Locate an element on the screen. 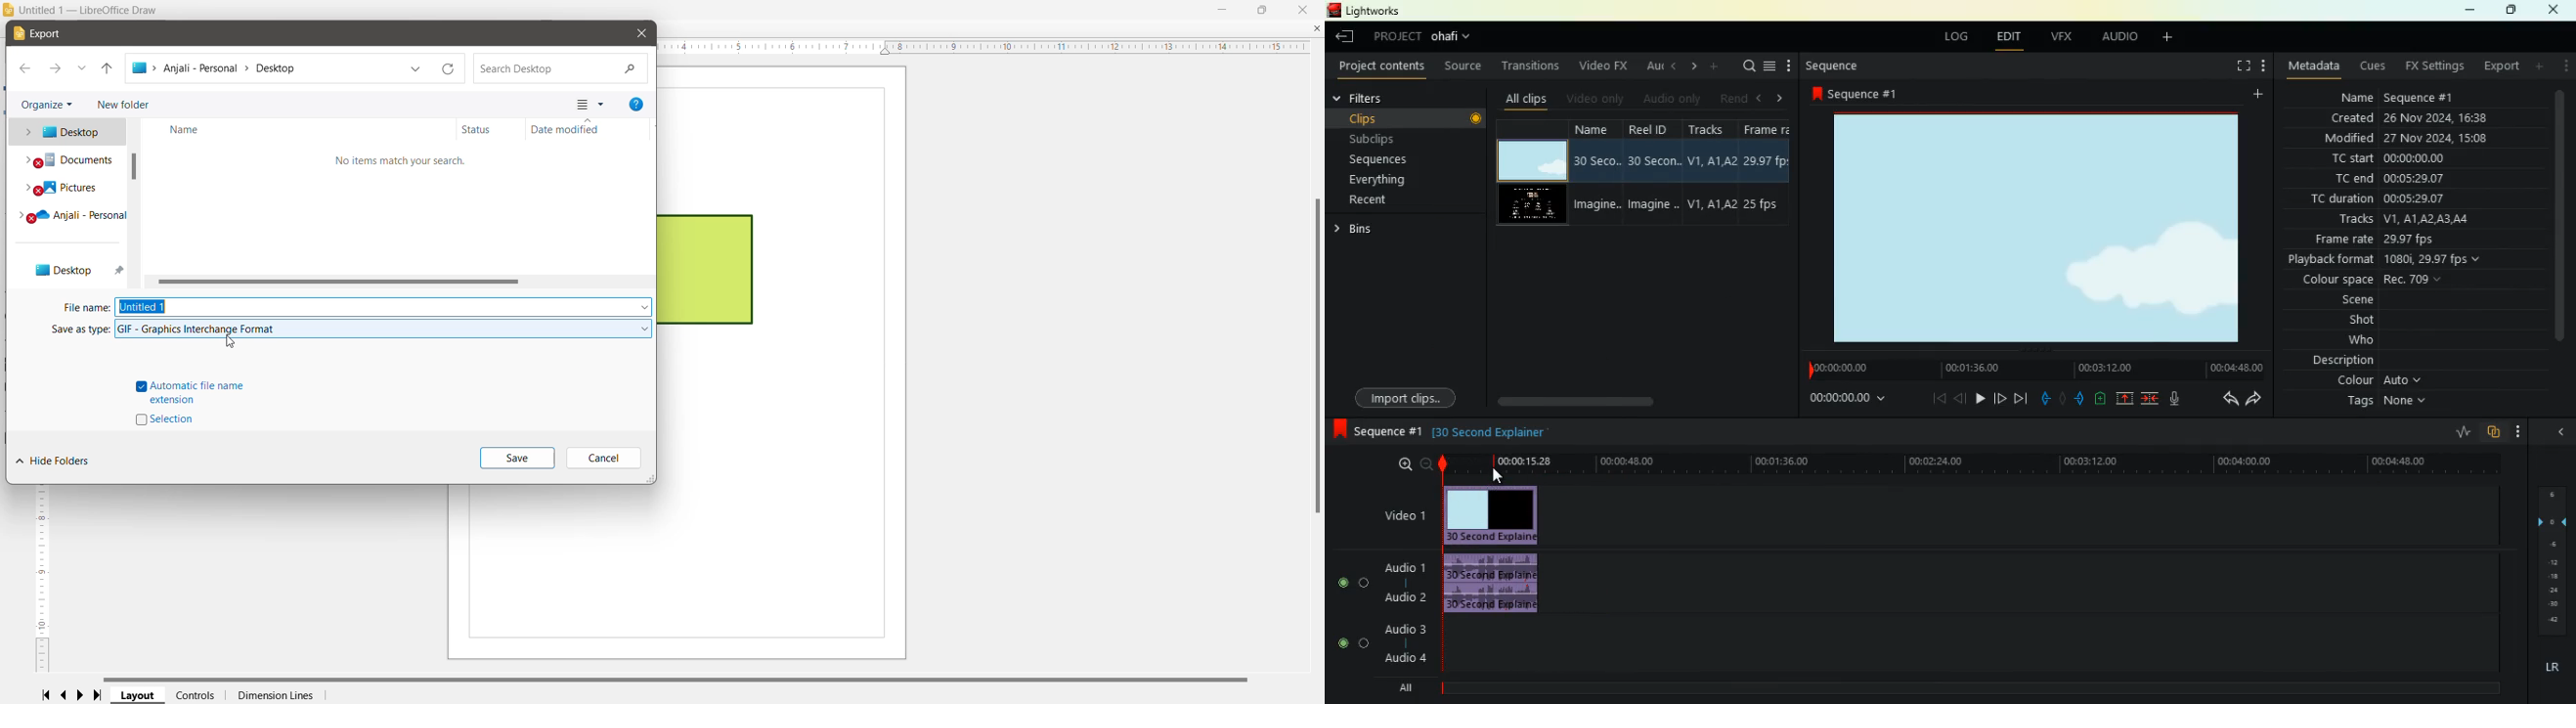 The image size is (2576, 728). Document Title - Application Name is located at coordinates (92, 10).